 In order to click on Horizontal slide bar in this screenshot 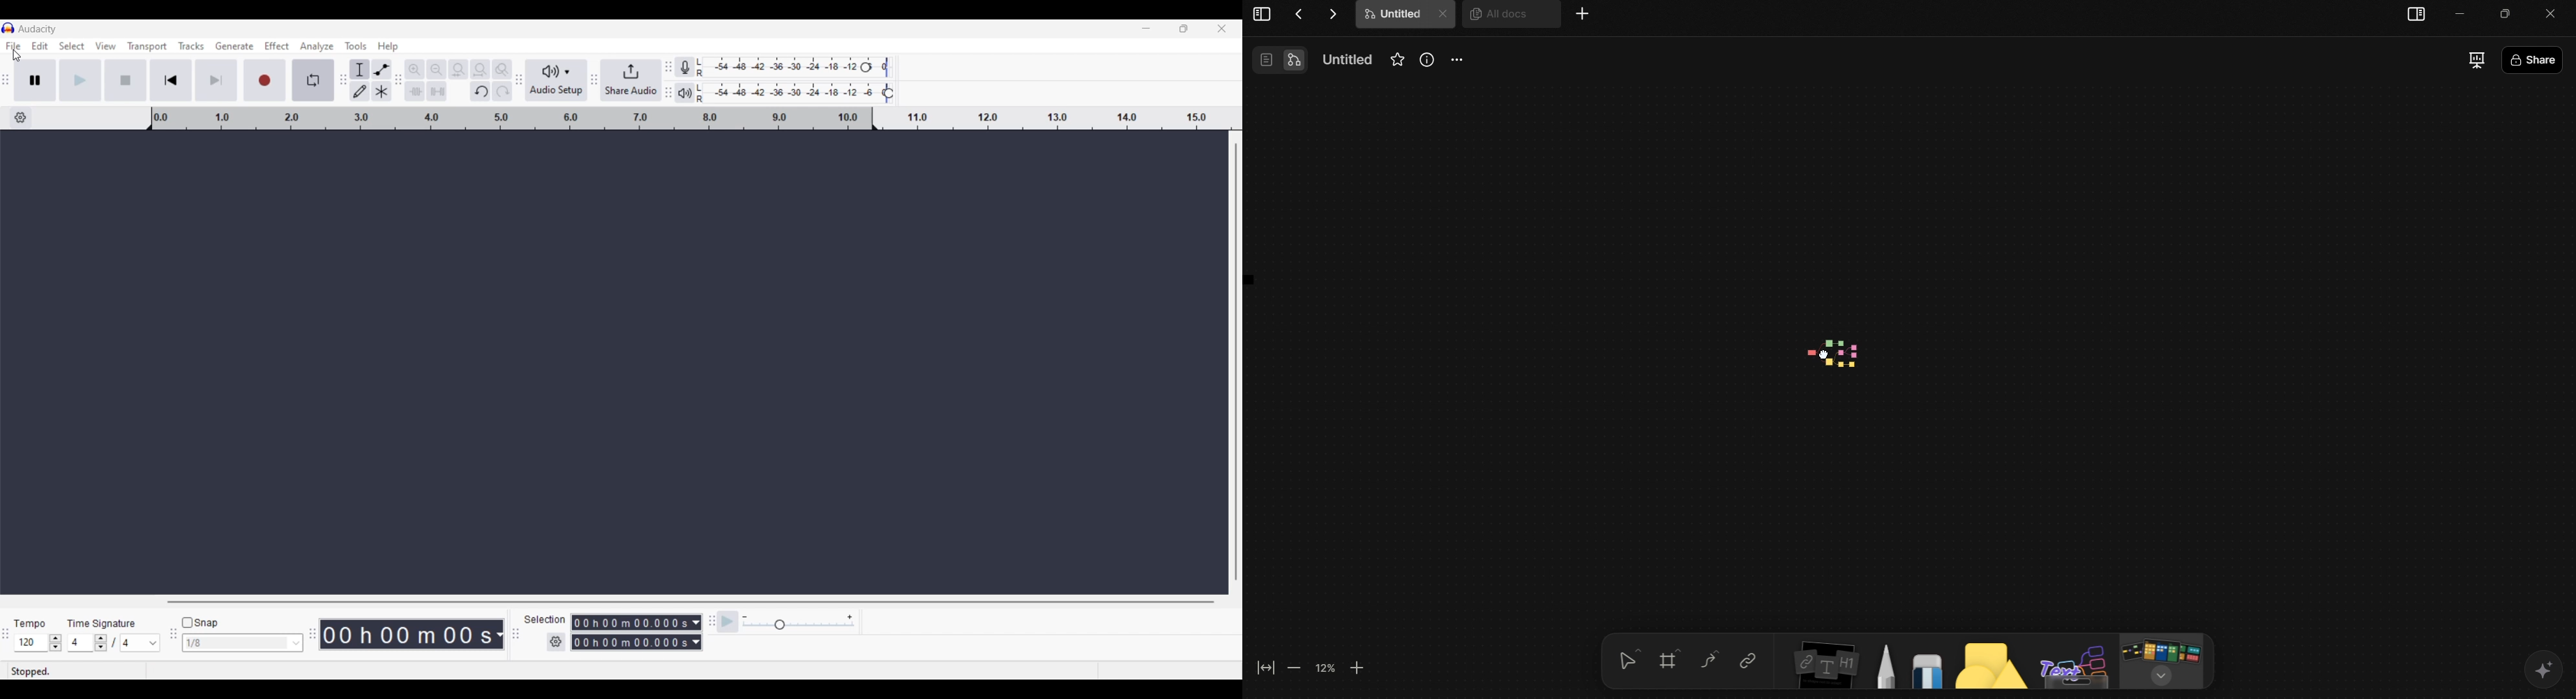, I will do `click(690, 603)`.